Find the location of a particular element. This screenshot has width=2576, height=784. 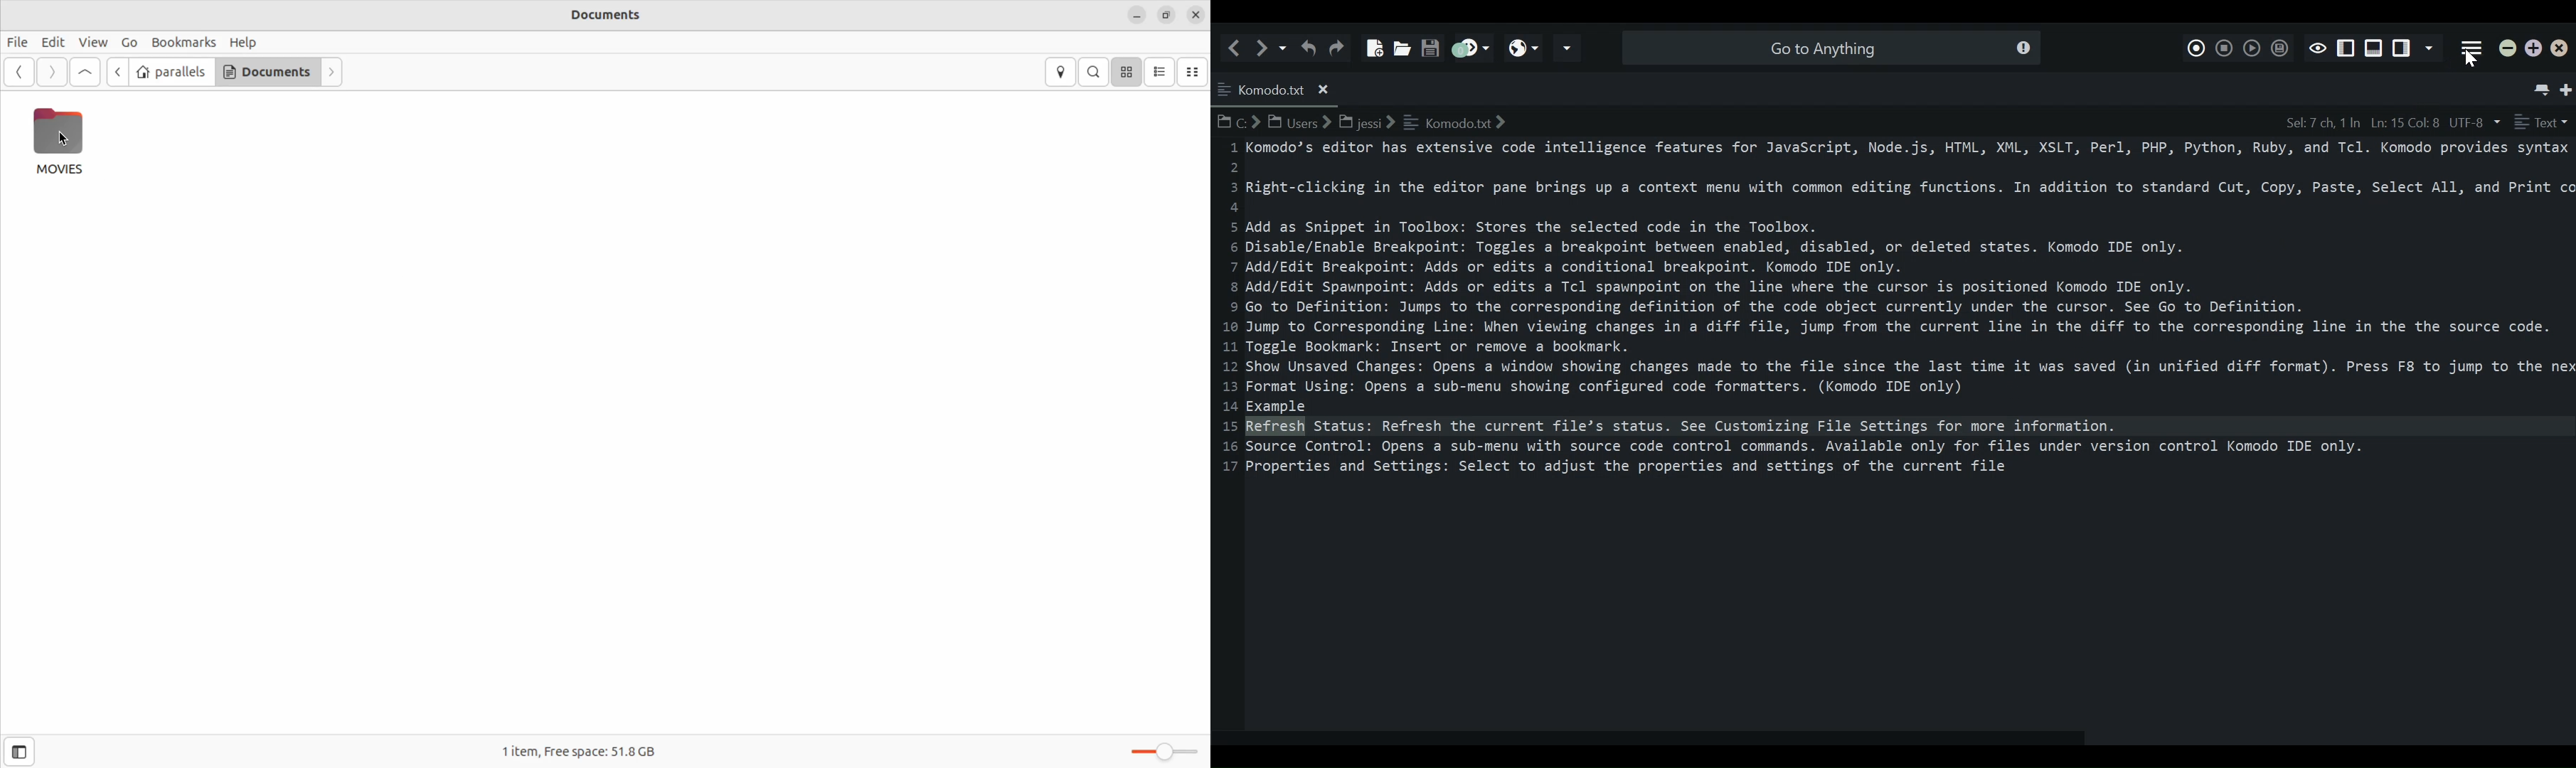

File is located at coordinates (18, 42).